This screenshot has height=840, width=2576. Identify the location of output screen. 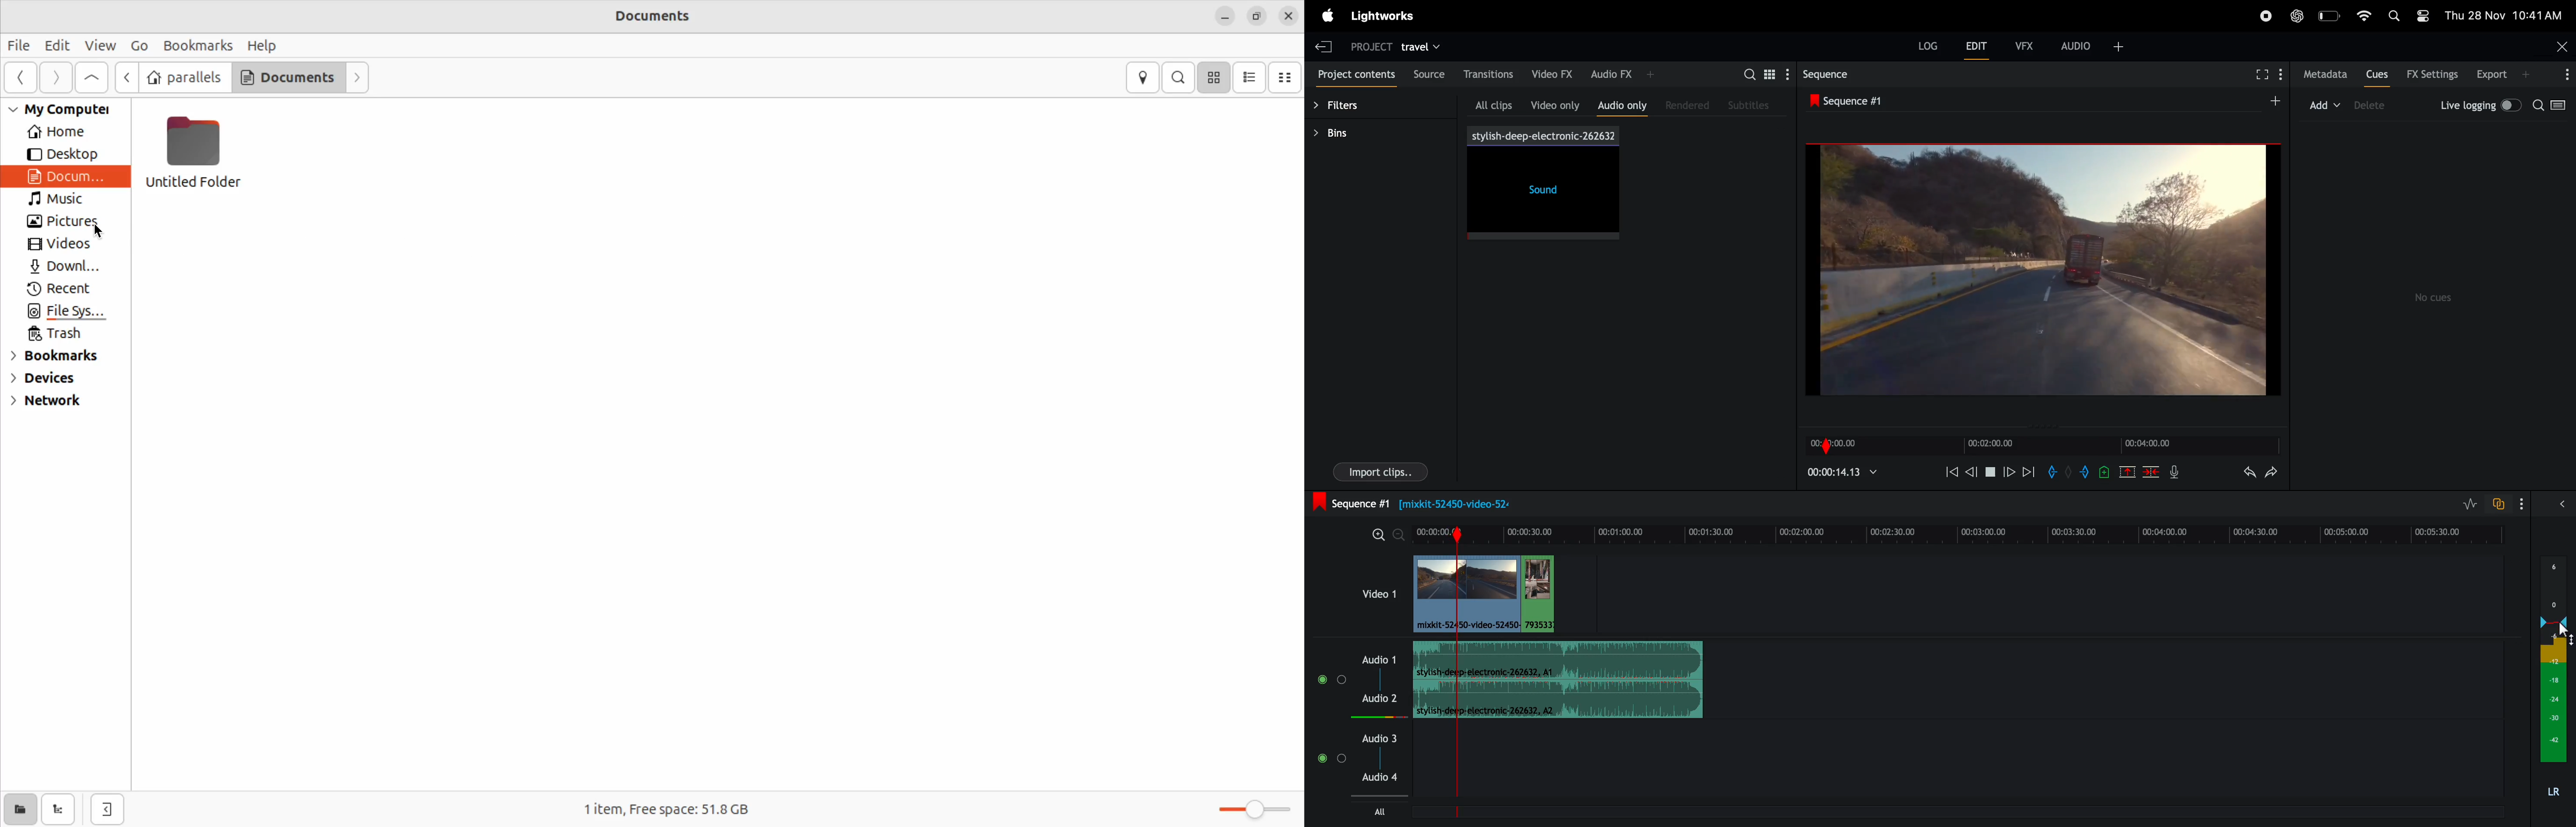
(2043, 268).